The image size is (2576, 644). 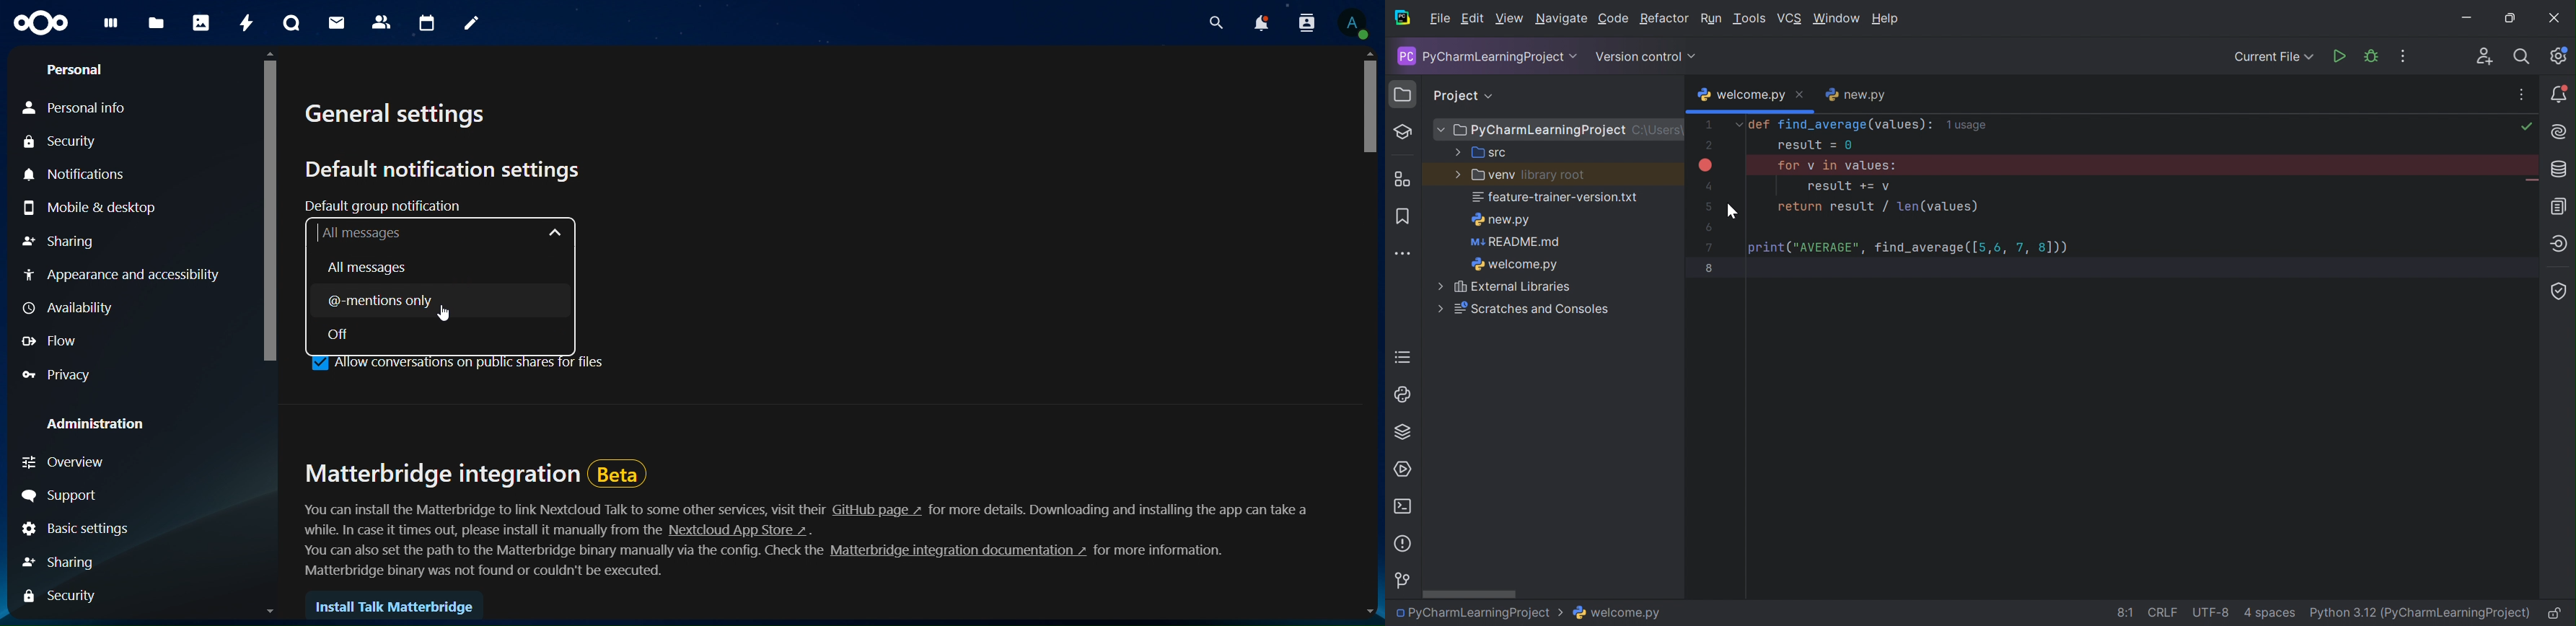 What do you see at coordinates (293, 23) in the screenshot?
I see `talk` at bounding box center [293, 23].